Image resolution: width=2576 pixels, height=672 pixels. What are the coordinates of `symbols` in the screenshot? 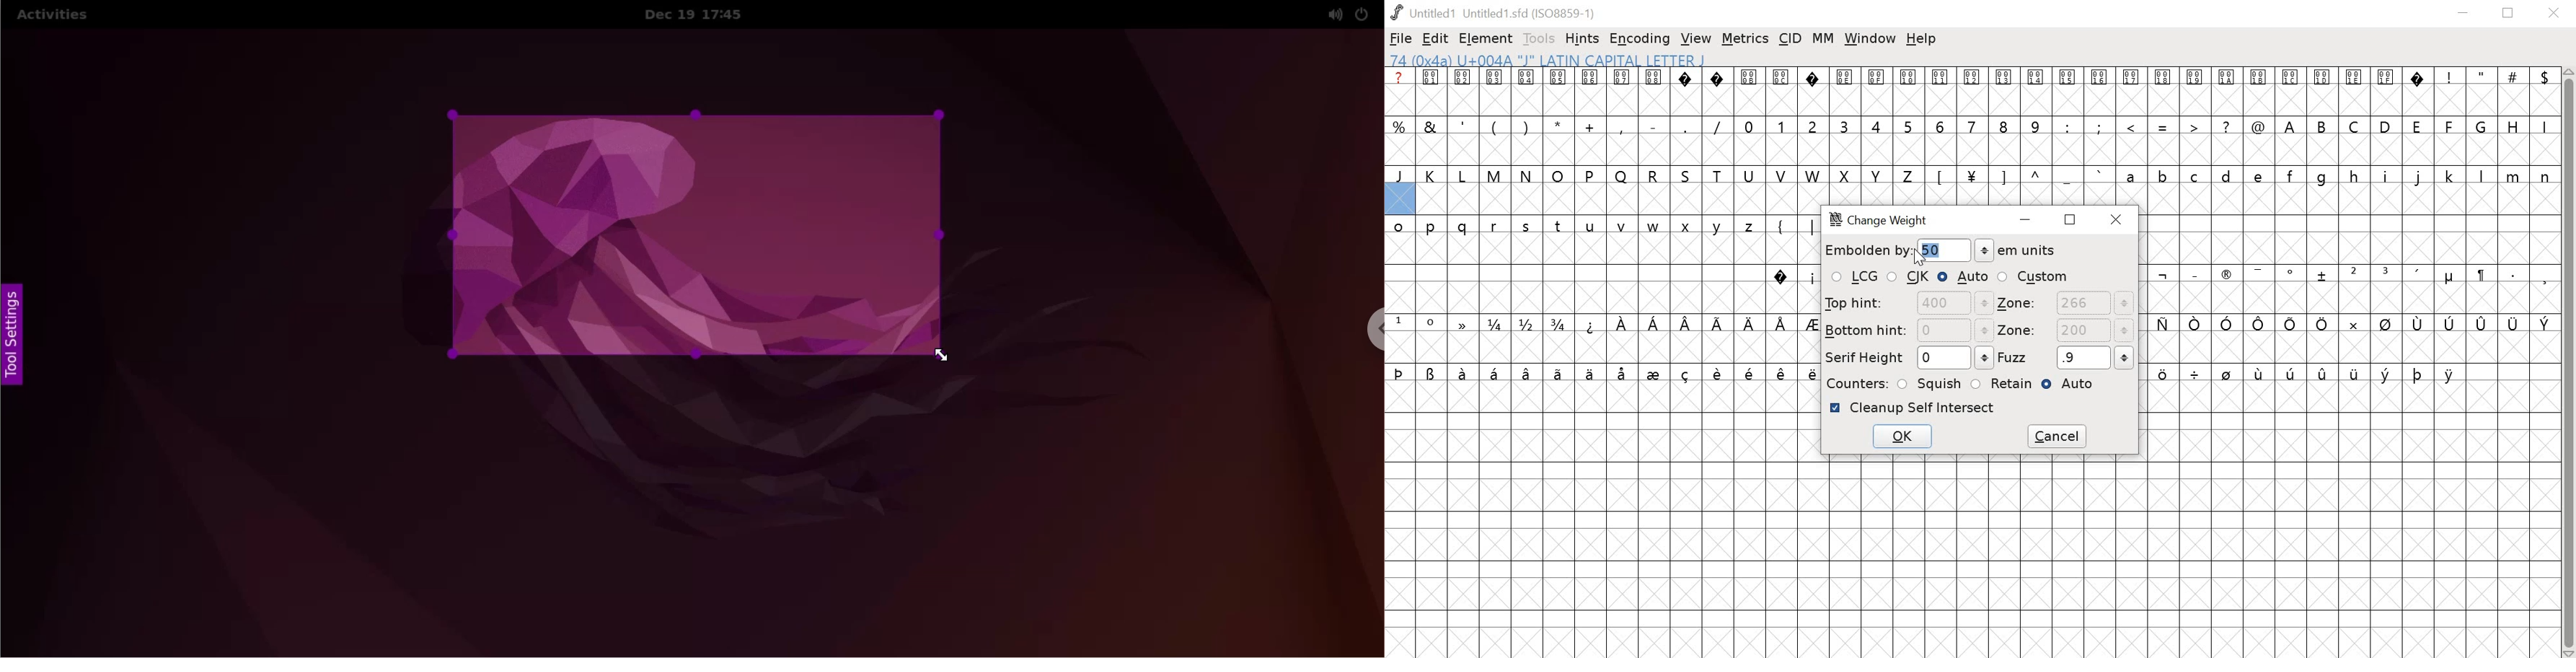 It's located at (1604, 373).